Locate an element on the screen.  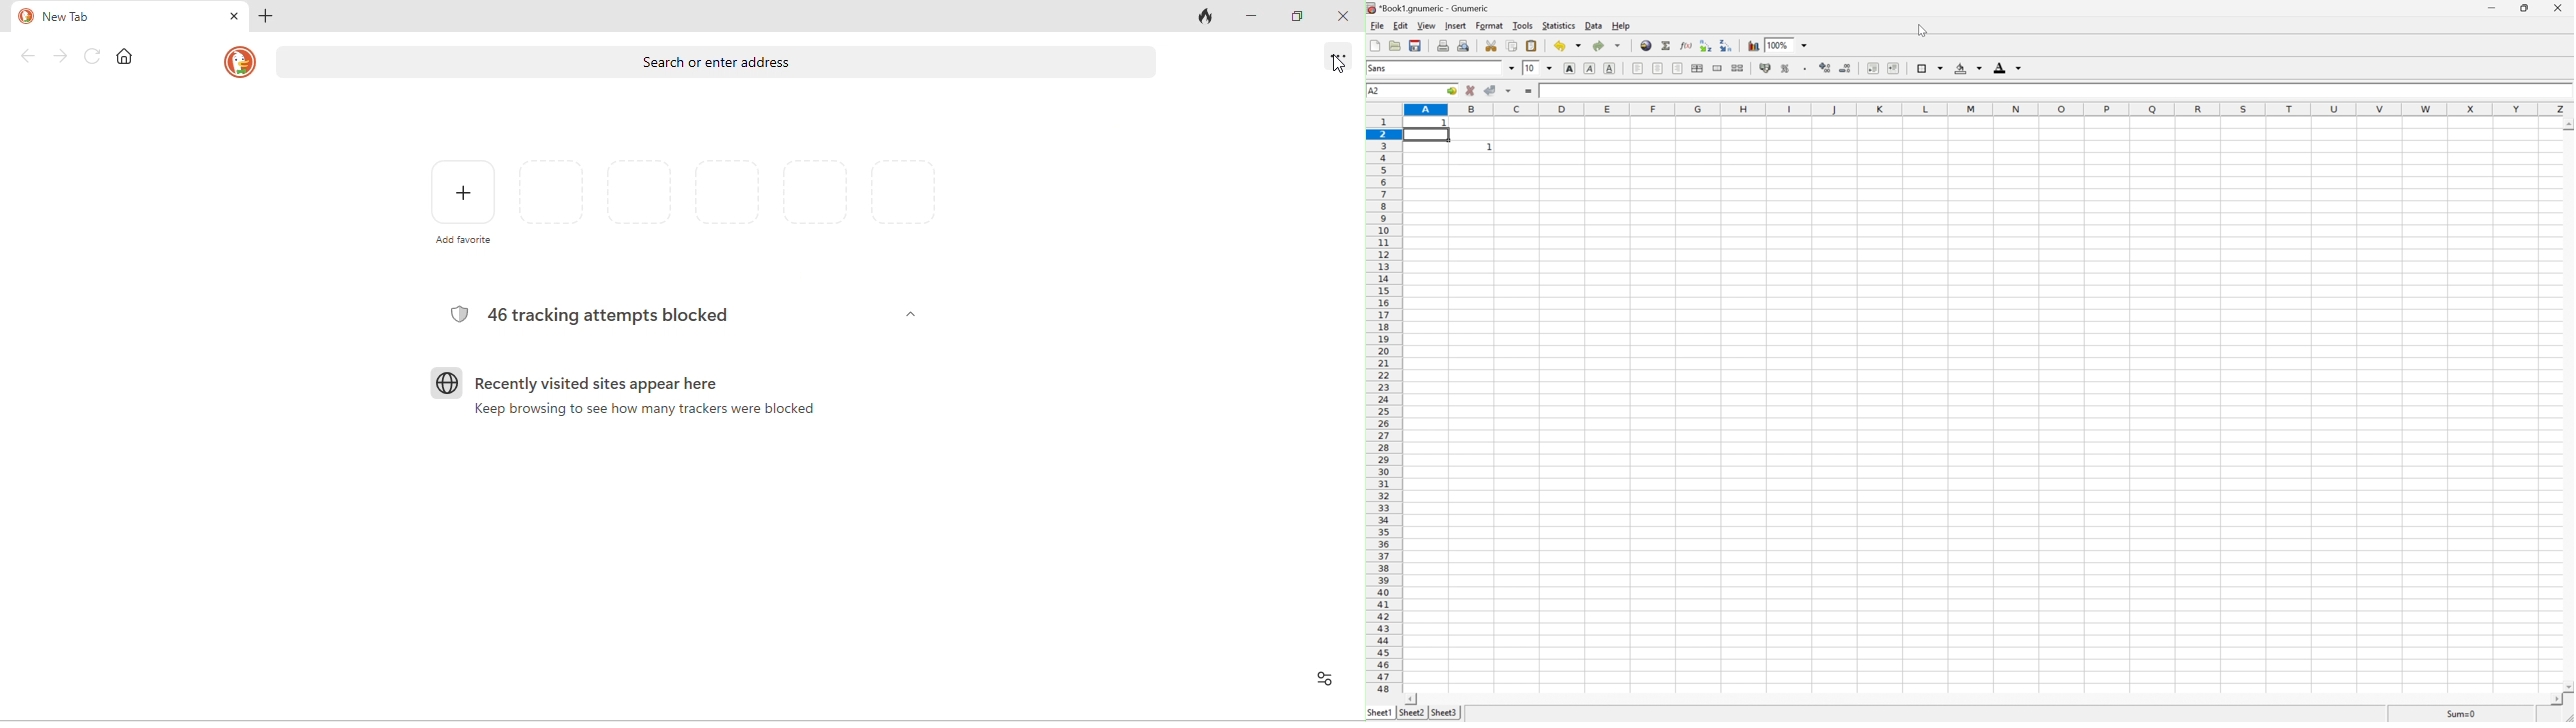
sum in current cell is located at coordinates (1666, 46).